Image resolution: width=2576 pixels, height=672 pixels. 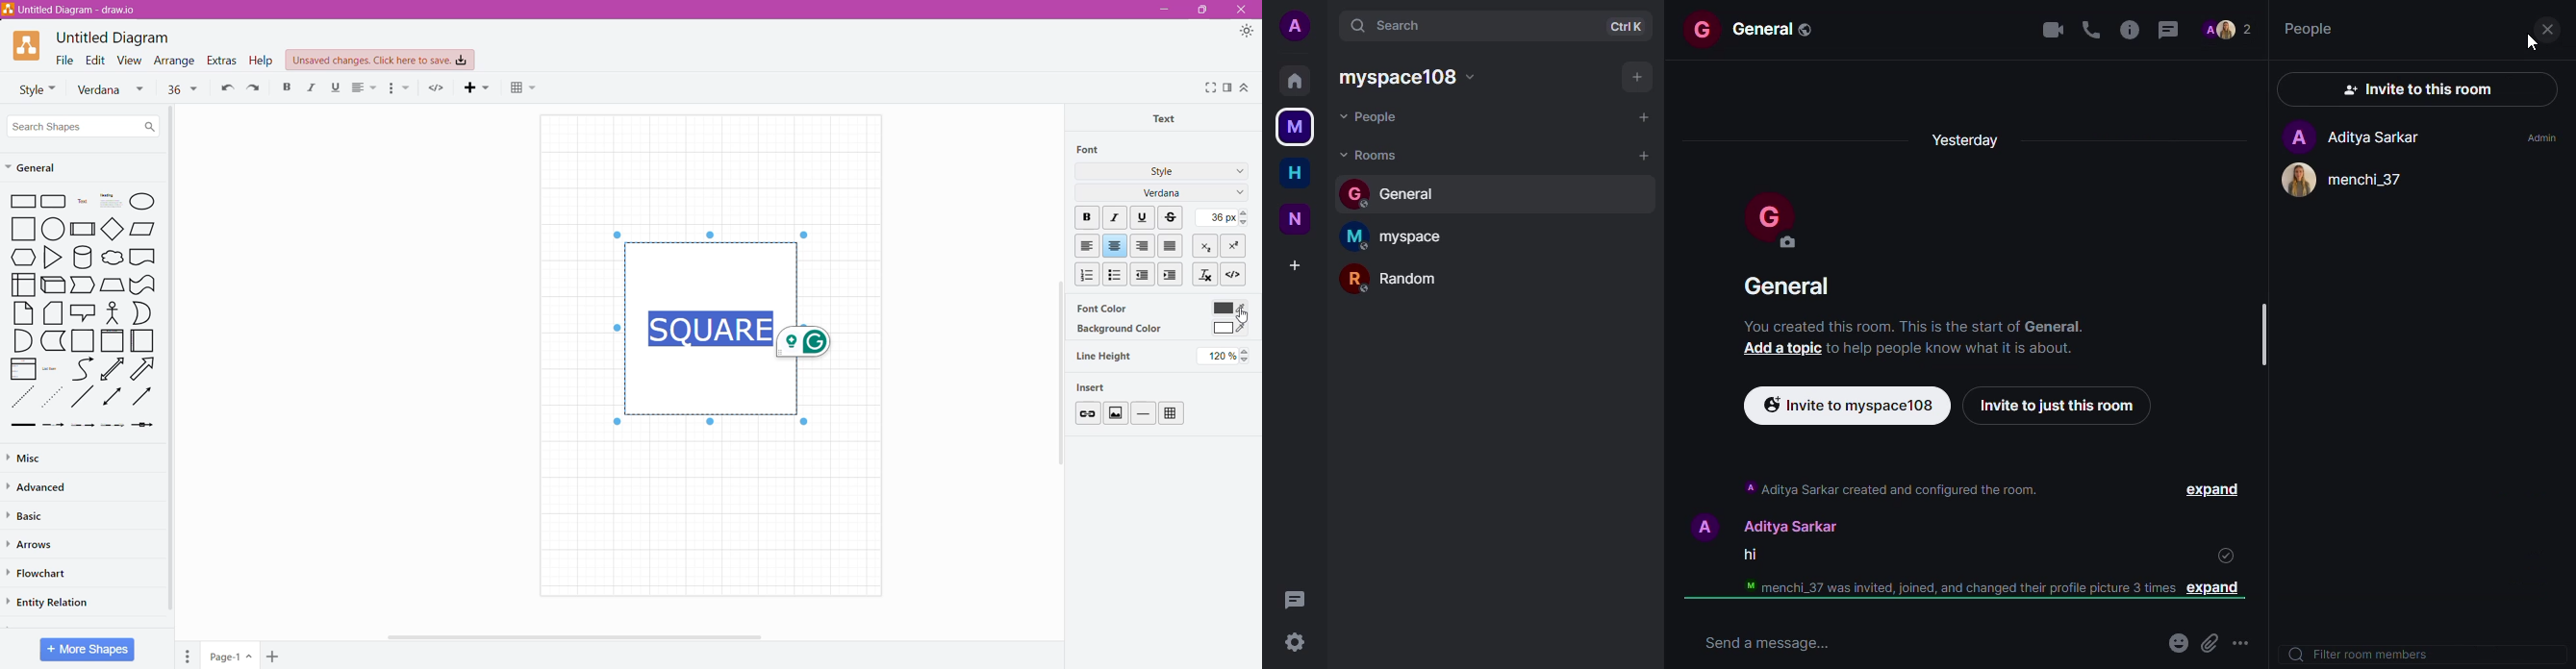 I want to click on Italic, so click(x=309, y=87).